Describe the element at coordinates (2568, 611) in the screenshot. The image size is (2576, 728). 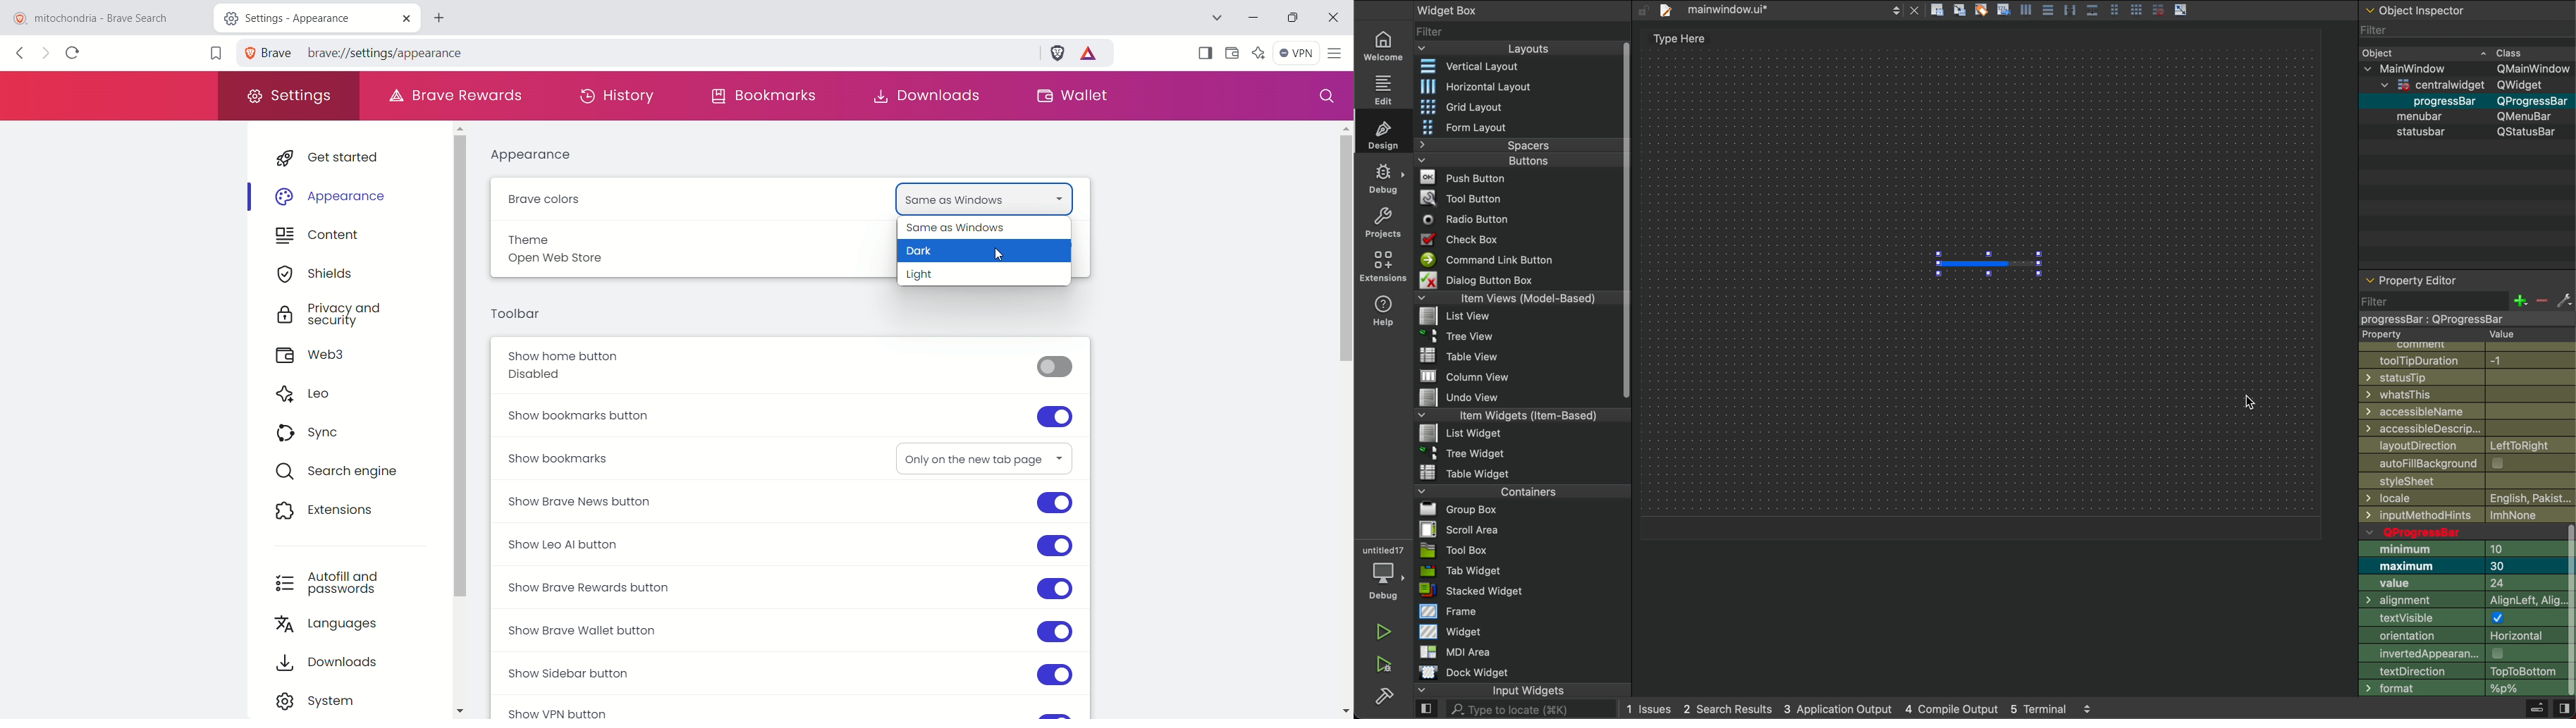
I see `vertical scrollbar` at that location.